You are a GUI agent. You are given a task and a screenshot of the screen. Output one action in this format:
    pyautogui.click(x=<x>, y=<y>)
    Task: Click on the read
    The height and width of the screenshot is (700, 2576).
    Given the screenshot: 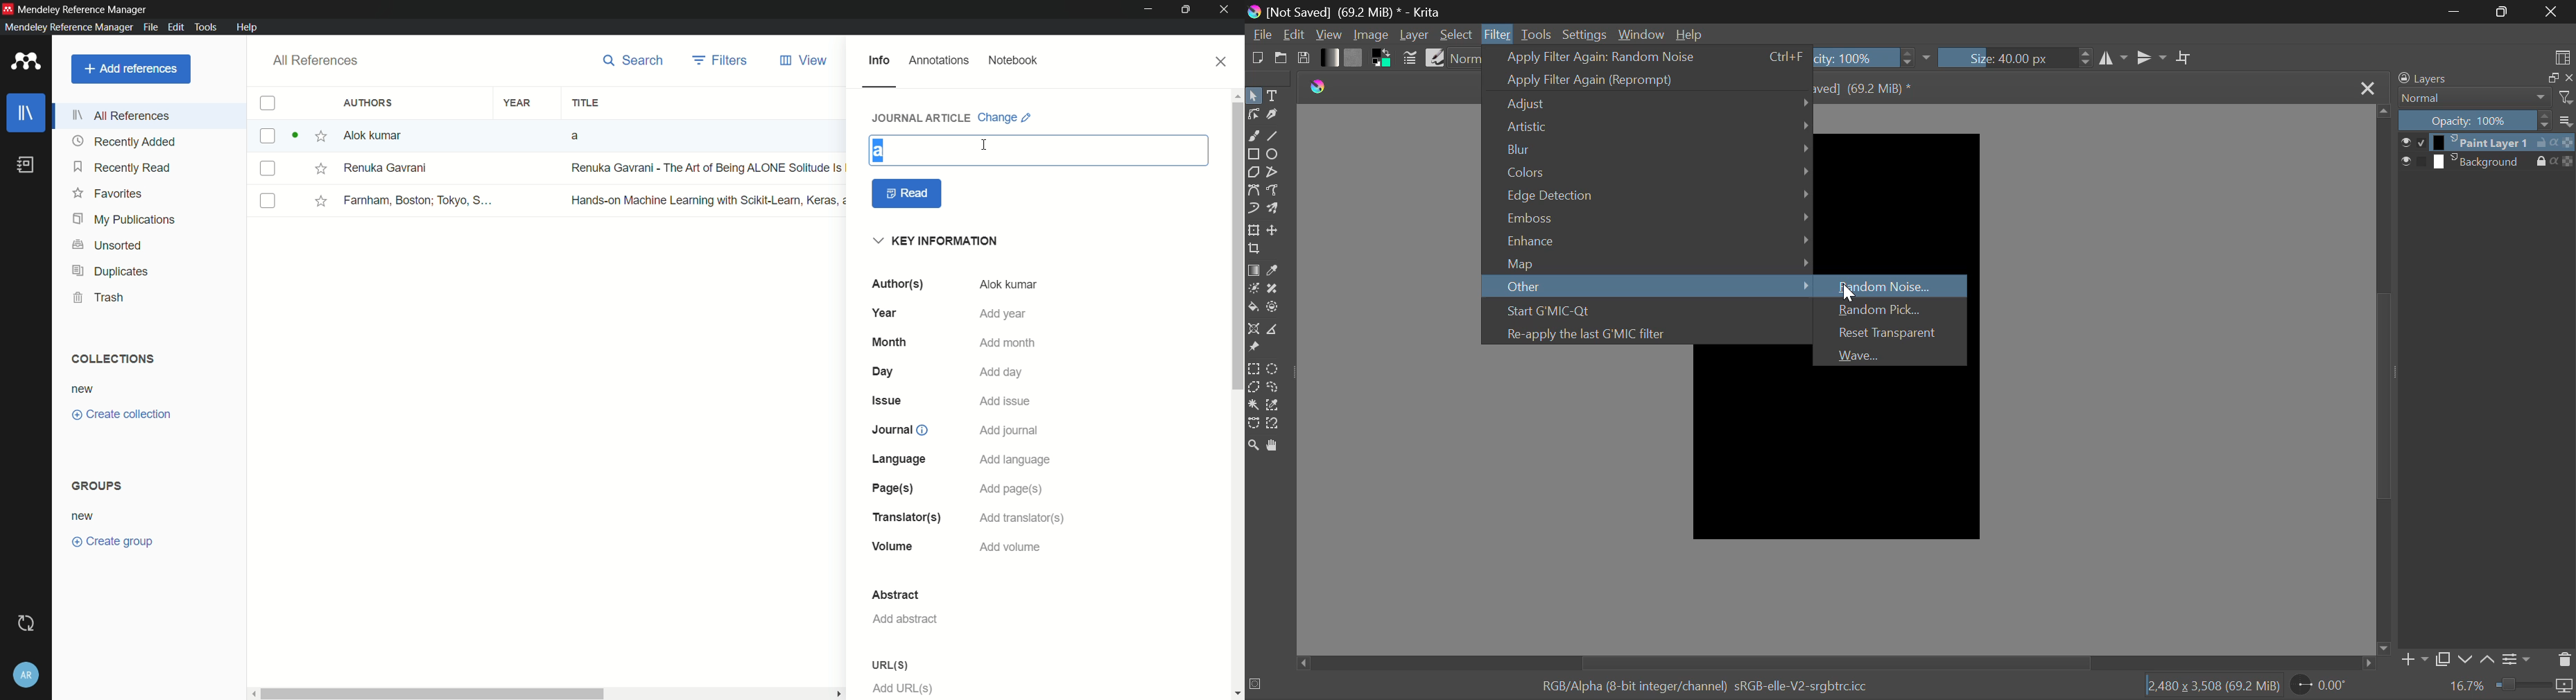 What is the action you would take?
    pyautogui.click(x=908, y=194)
    